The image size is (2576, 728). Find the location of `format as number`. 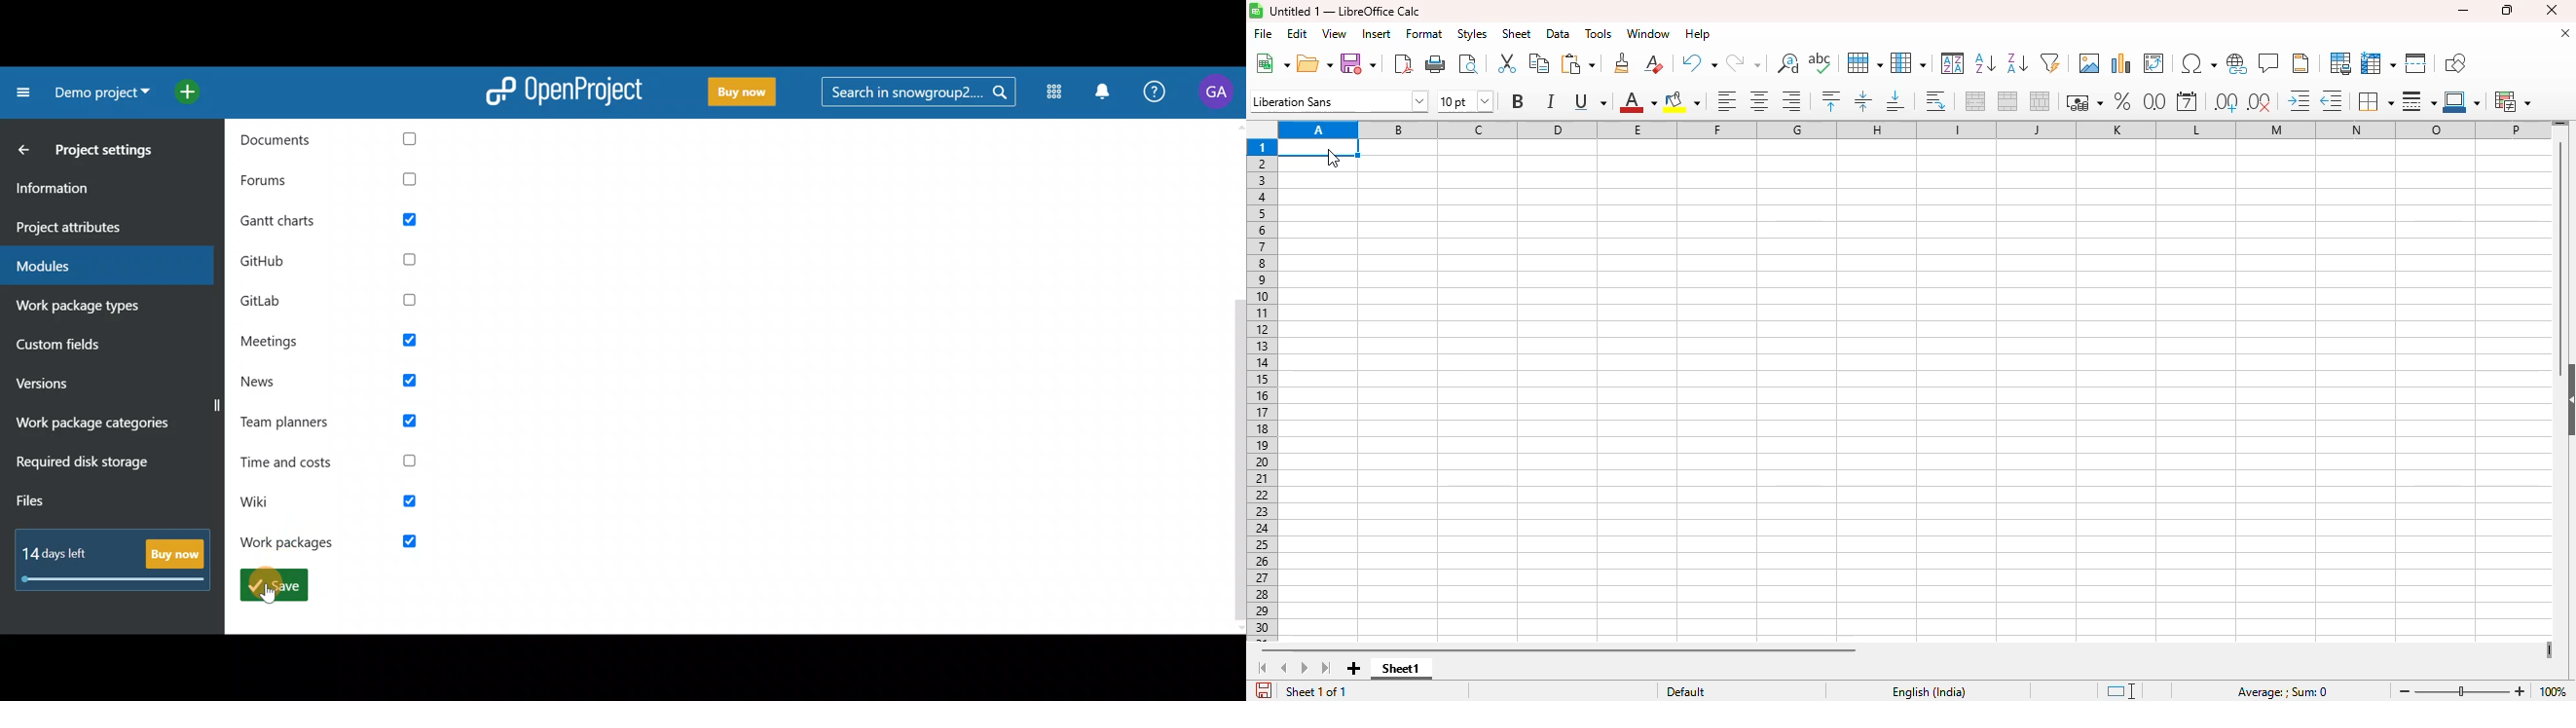

format as number is located at coordinates (2155, 102).